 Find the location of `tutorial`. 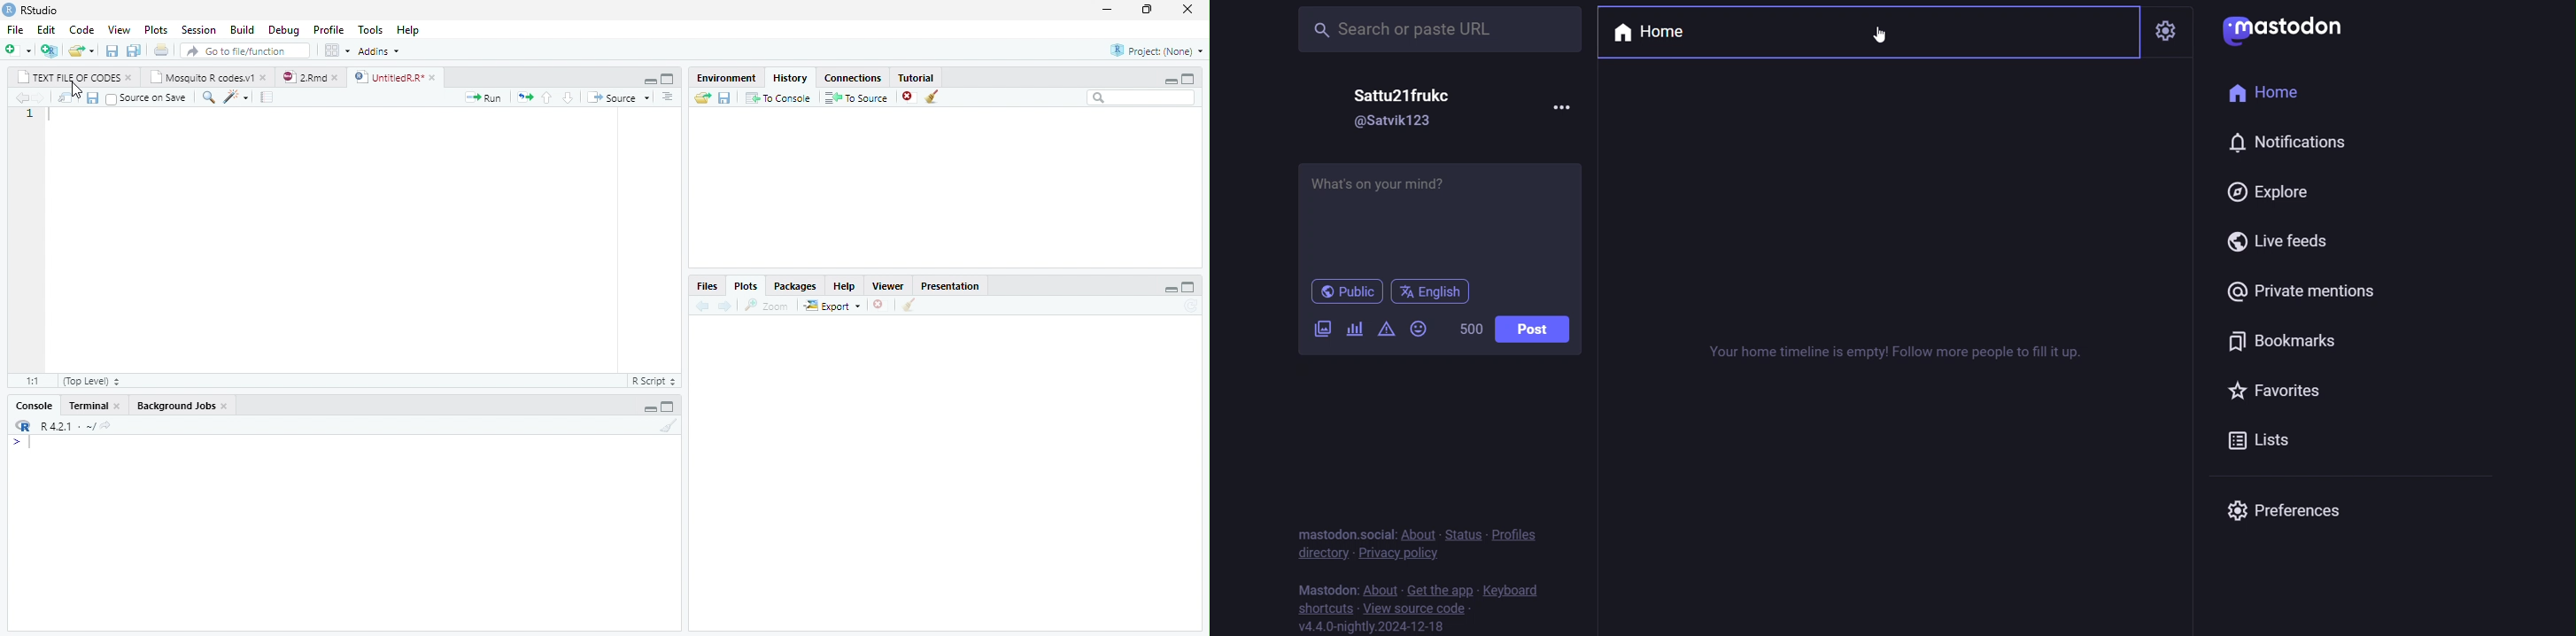

tutorial is located at coordinates (925, 78).